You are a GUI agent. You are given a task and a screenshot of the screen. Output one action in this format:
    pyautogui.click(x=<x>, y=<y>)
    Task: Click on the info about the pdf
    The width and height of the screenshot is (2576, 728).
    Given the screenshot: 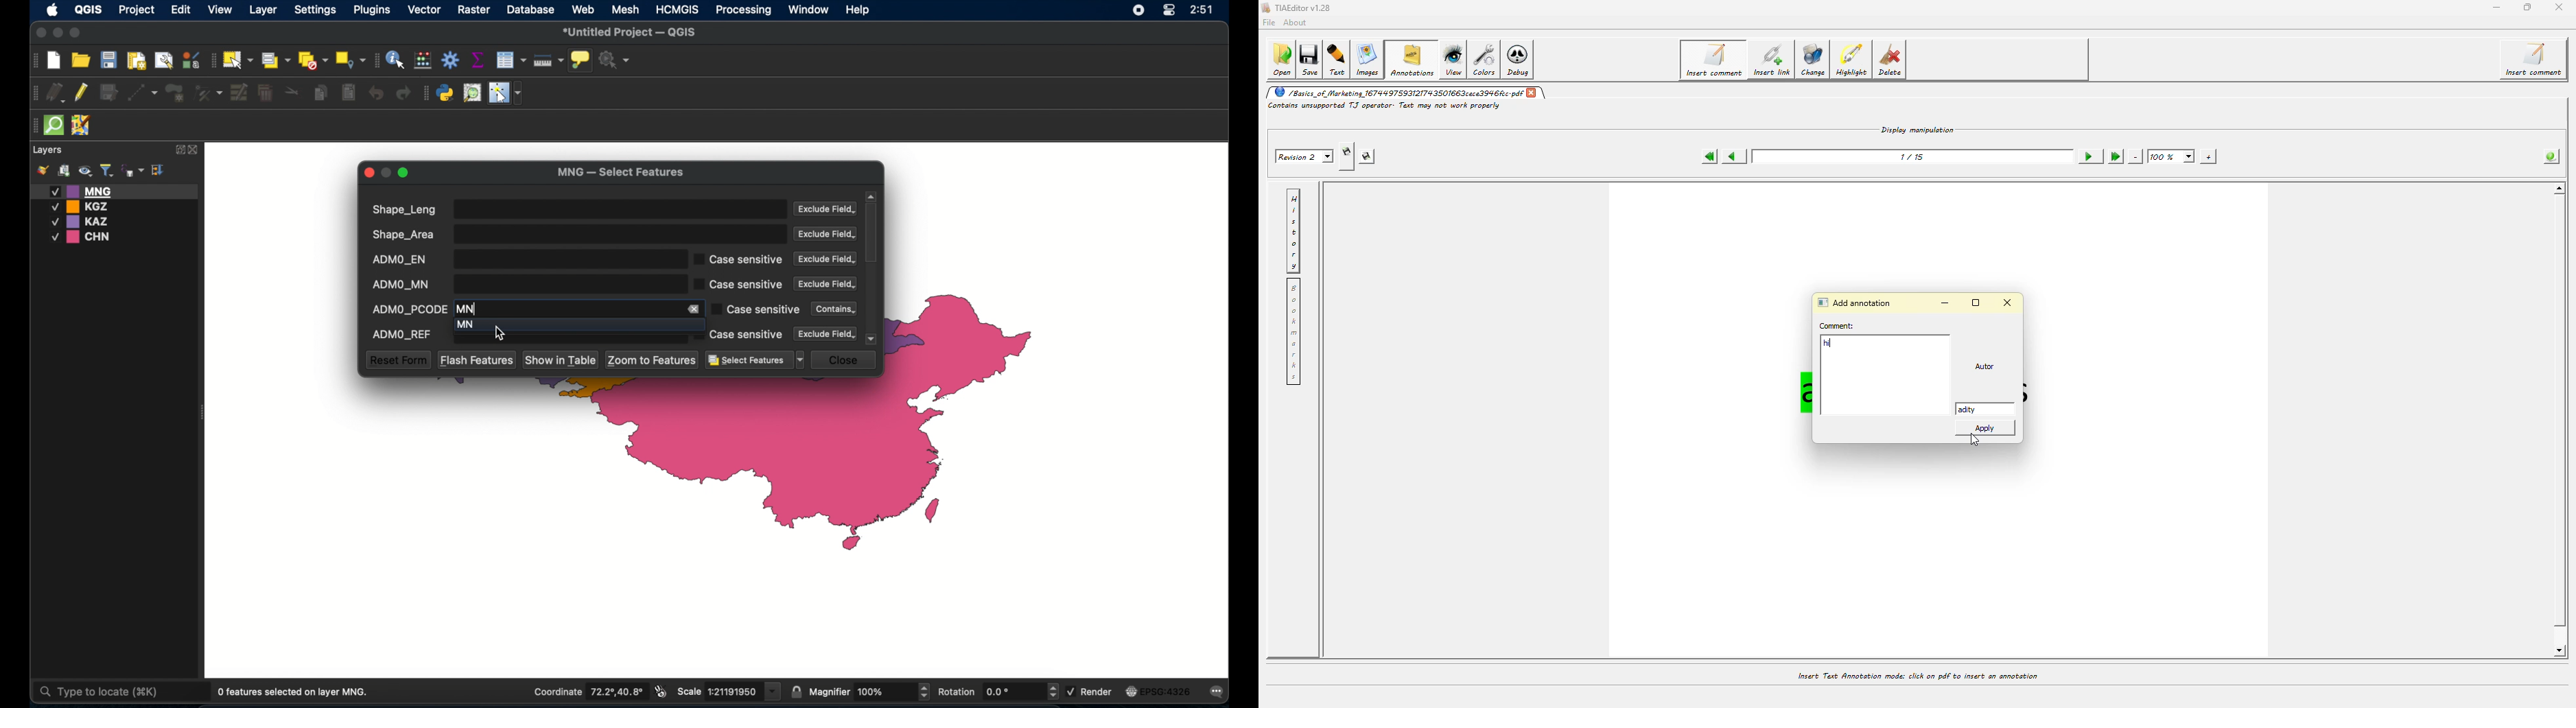 What is the action you would take?
    pyautogui.click(x=2549, y=157)
    